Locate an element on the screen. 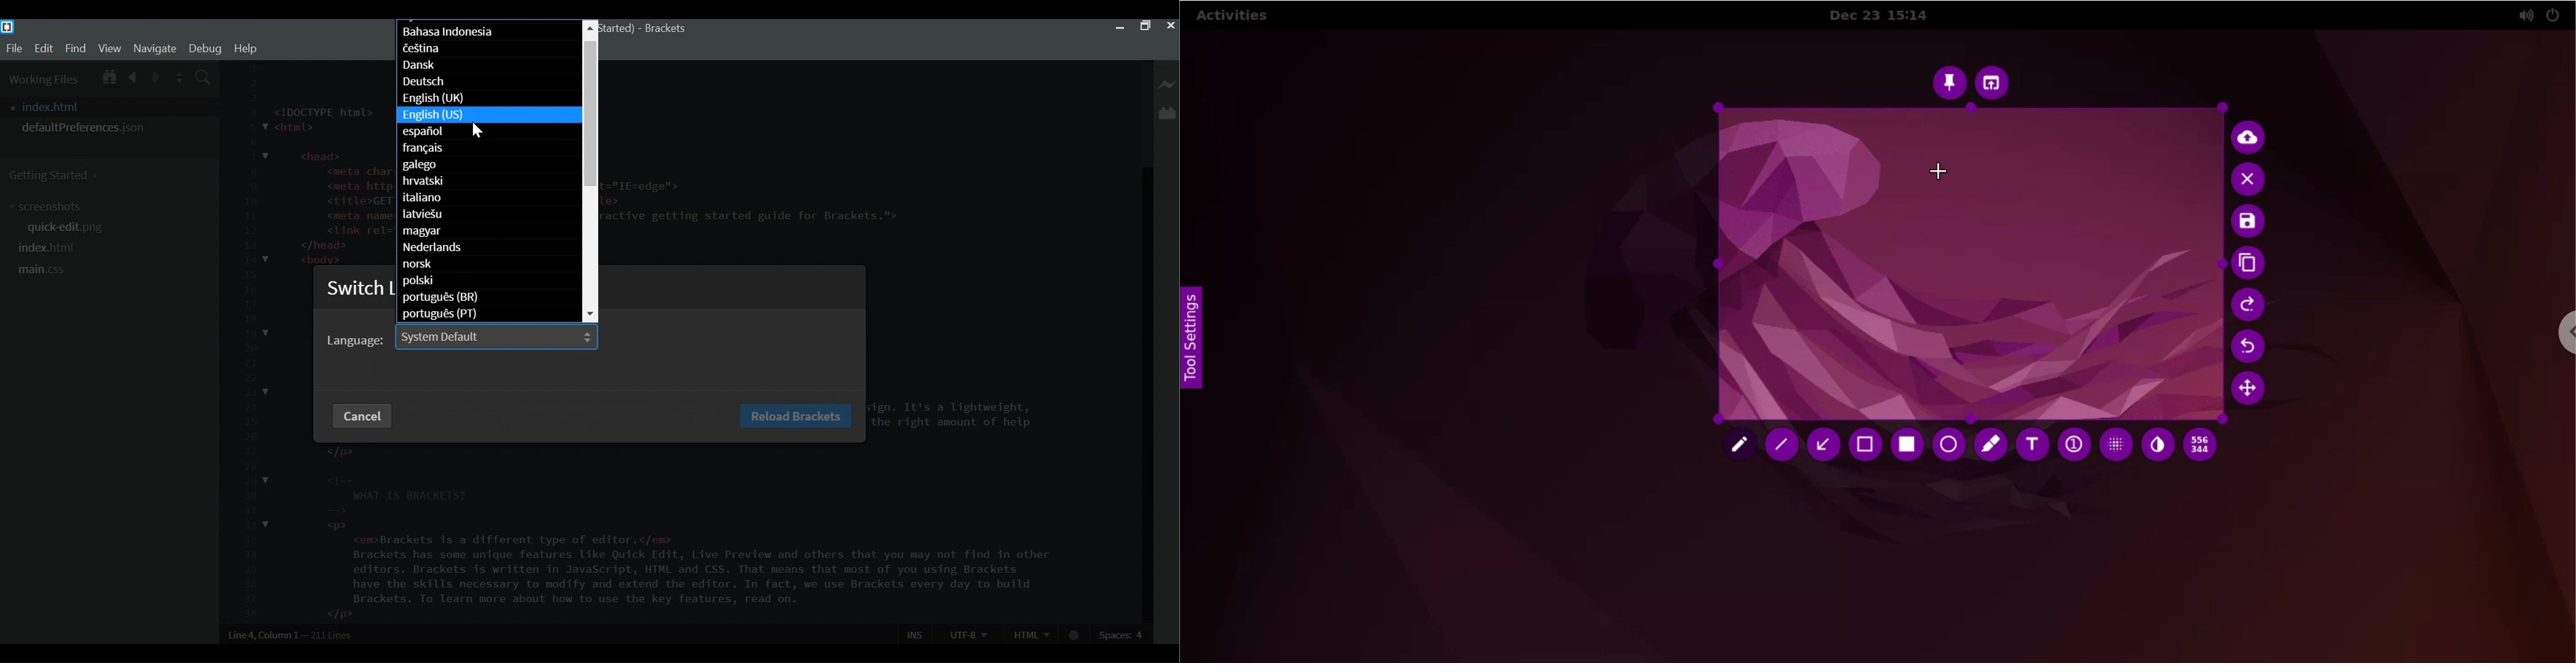 This screenshot has width=2576, height=672. screenshots is located at coordinates (49, 207).